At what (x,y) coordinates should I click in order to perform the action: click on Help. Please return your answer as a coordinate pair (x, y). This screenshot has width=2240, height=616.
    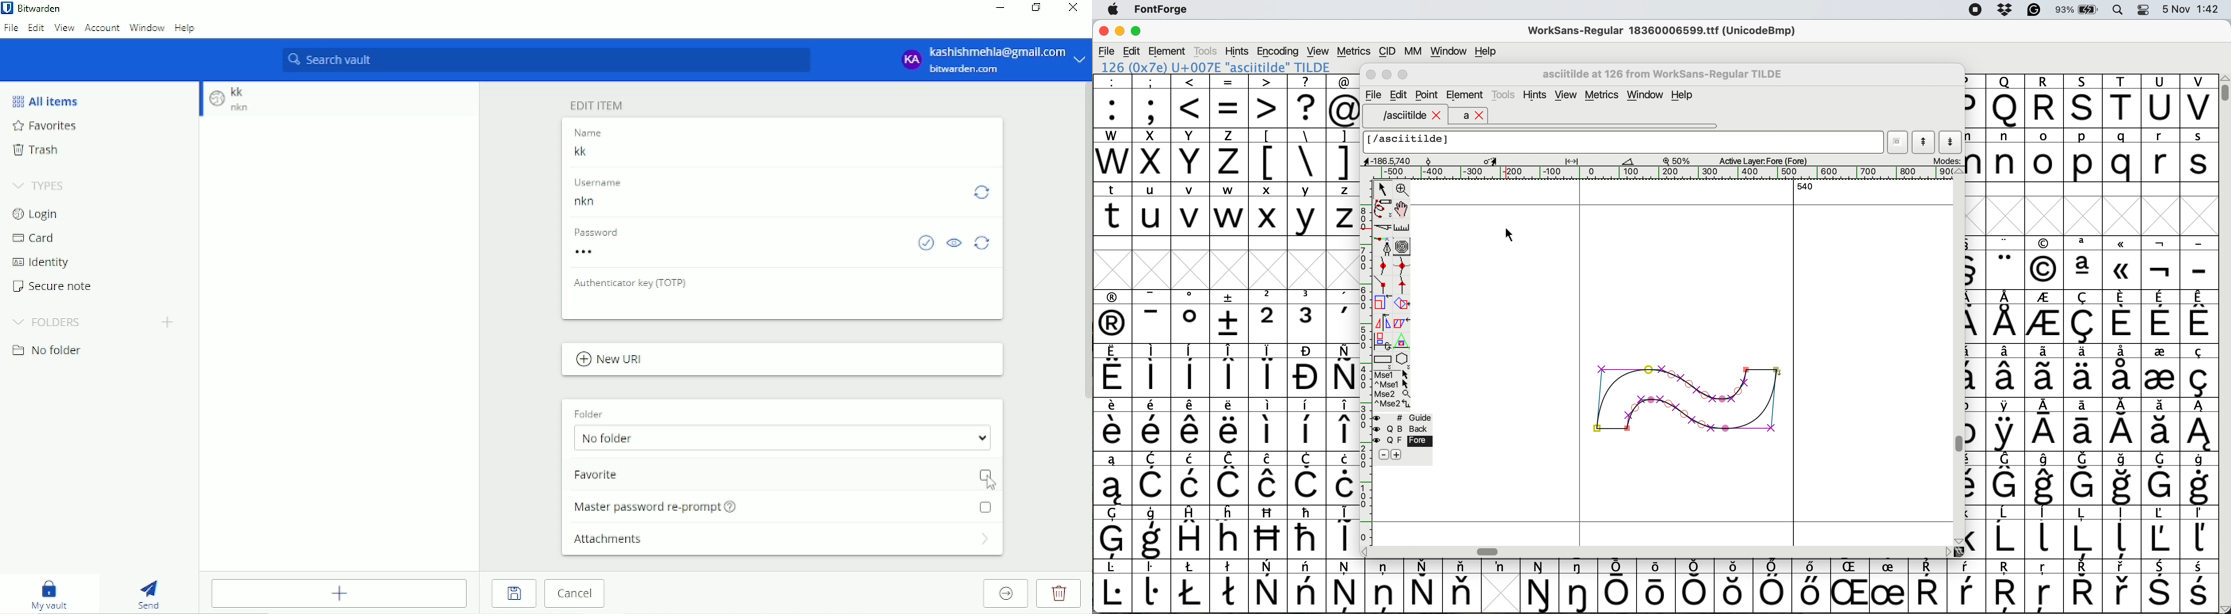
    Looking at the image, I should click on (1682, 96).